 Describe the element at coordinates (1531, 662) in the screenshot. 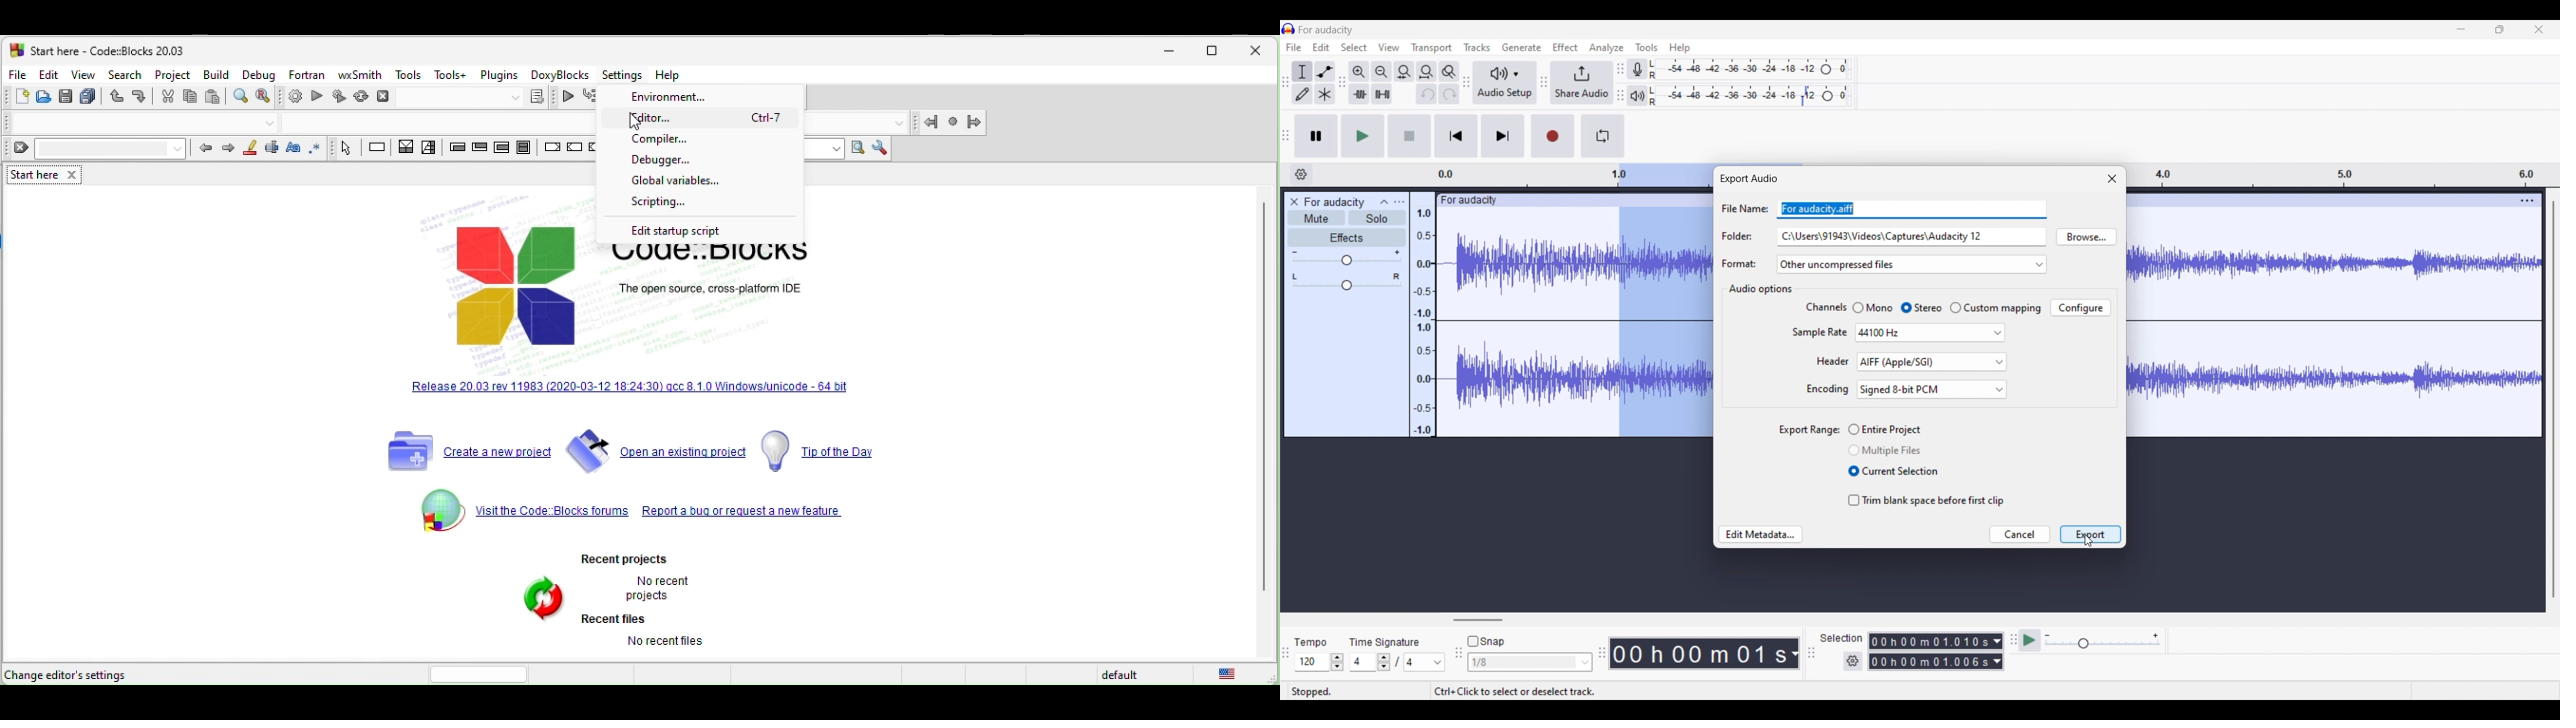

I see `Snap options` at that location.